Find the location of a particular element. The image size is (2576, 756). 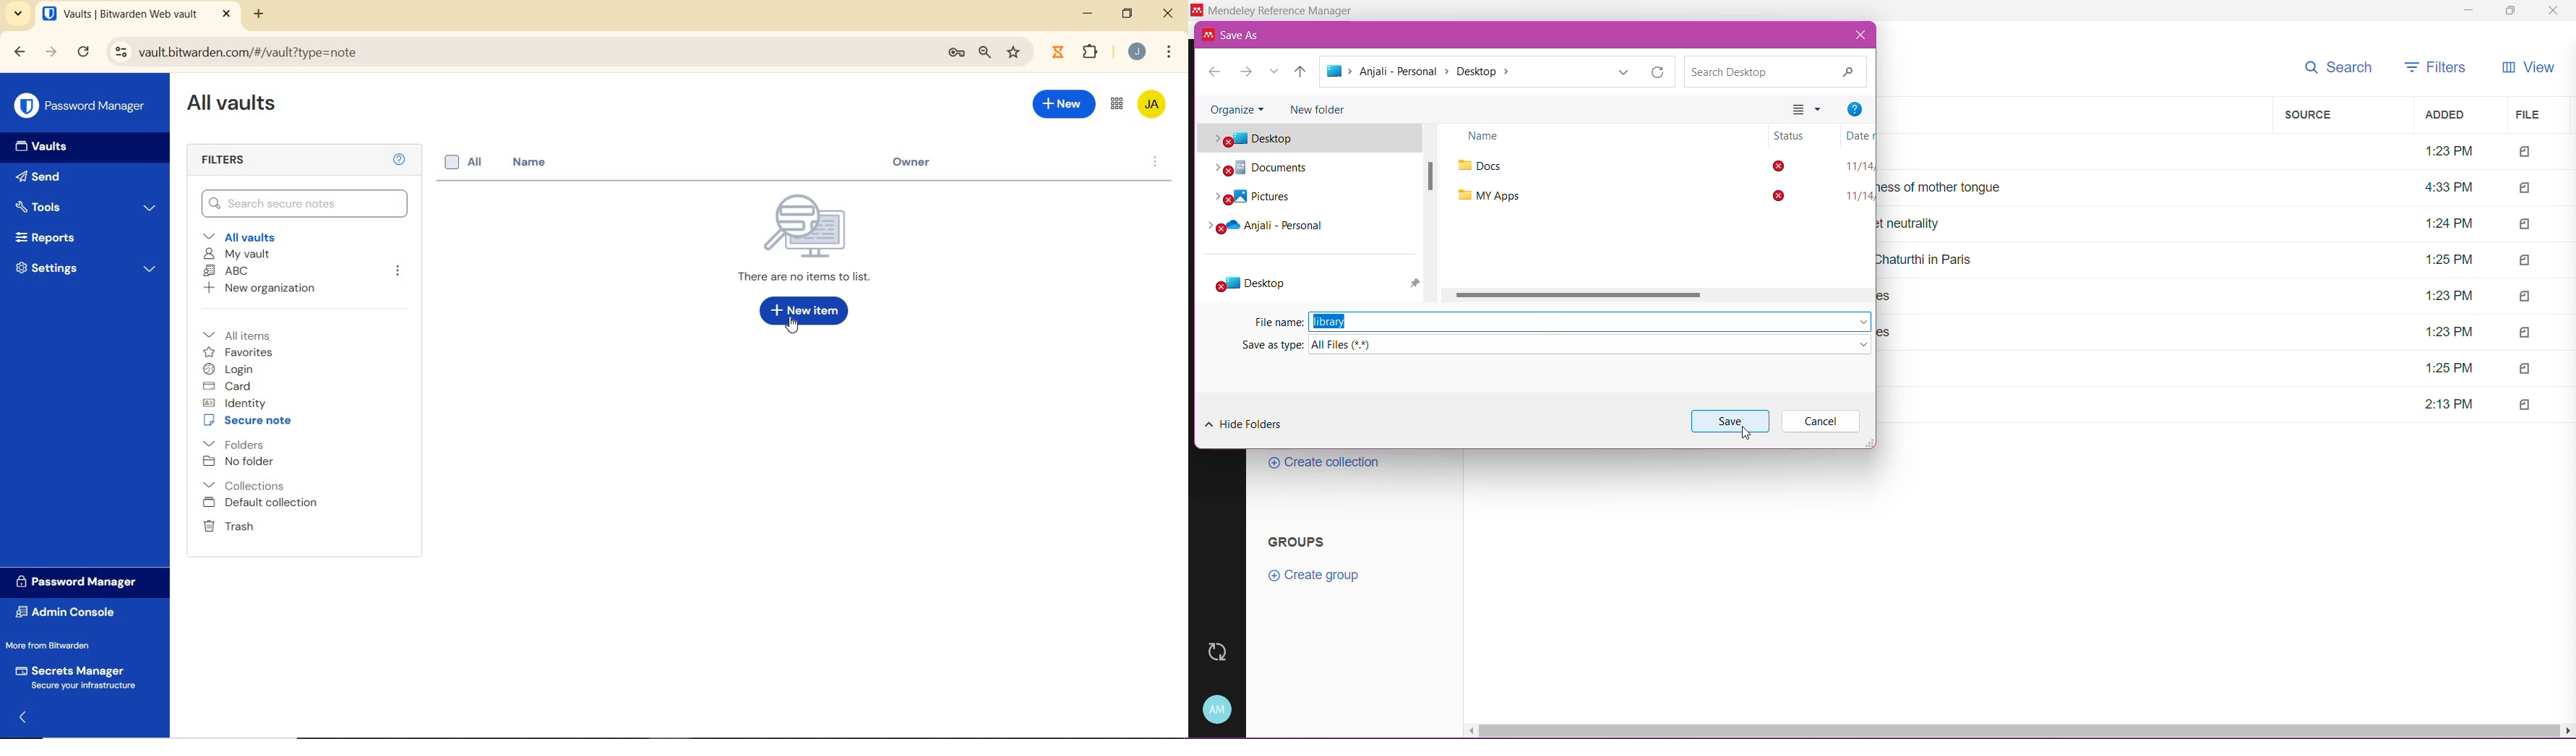

Close is located at coordinates (1862, 36).